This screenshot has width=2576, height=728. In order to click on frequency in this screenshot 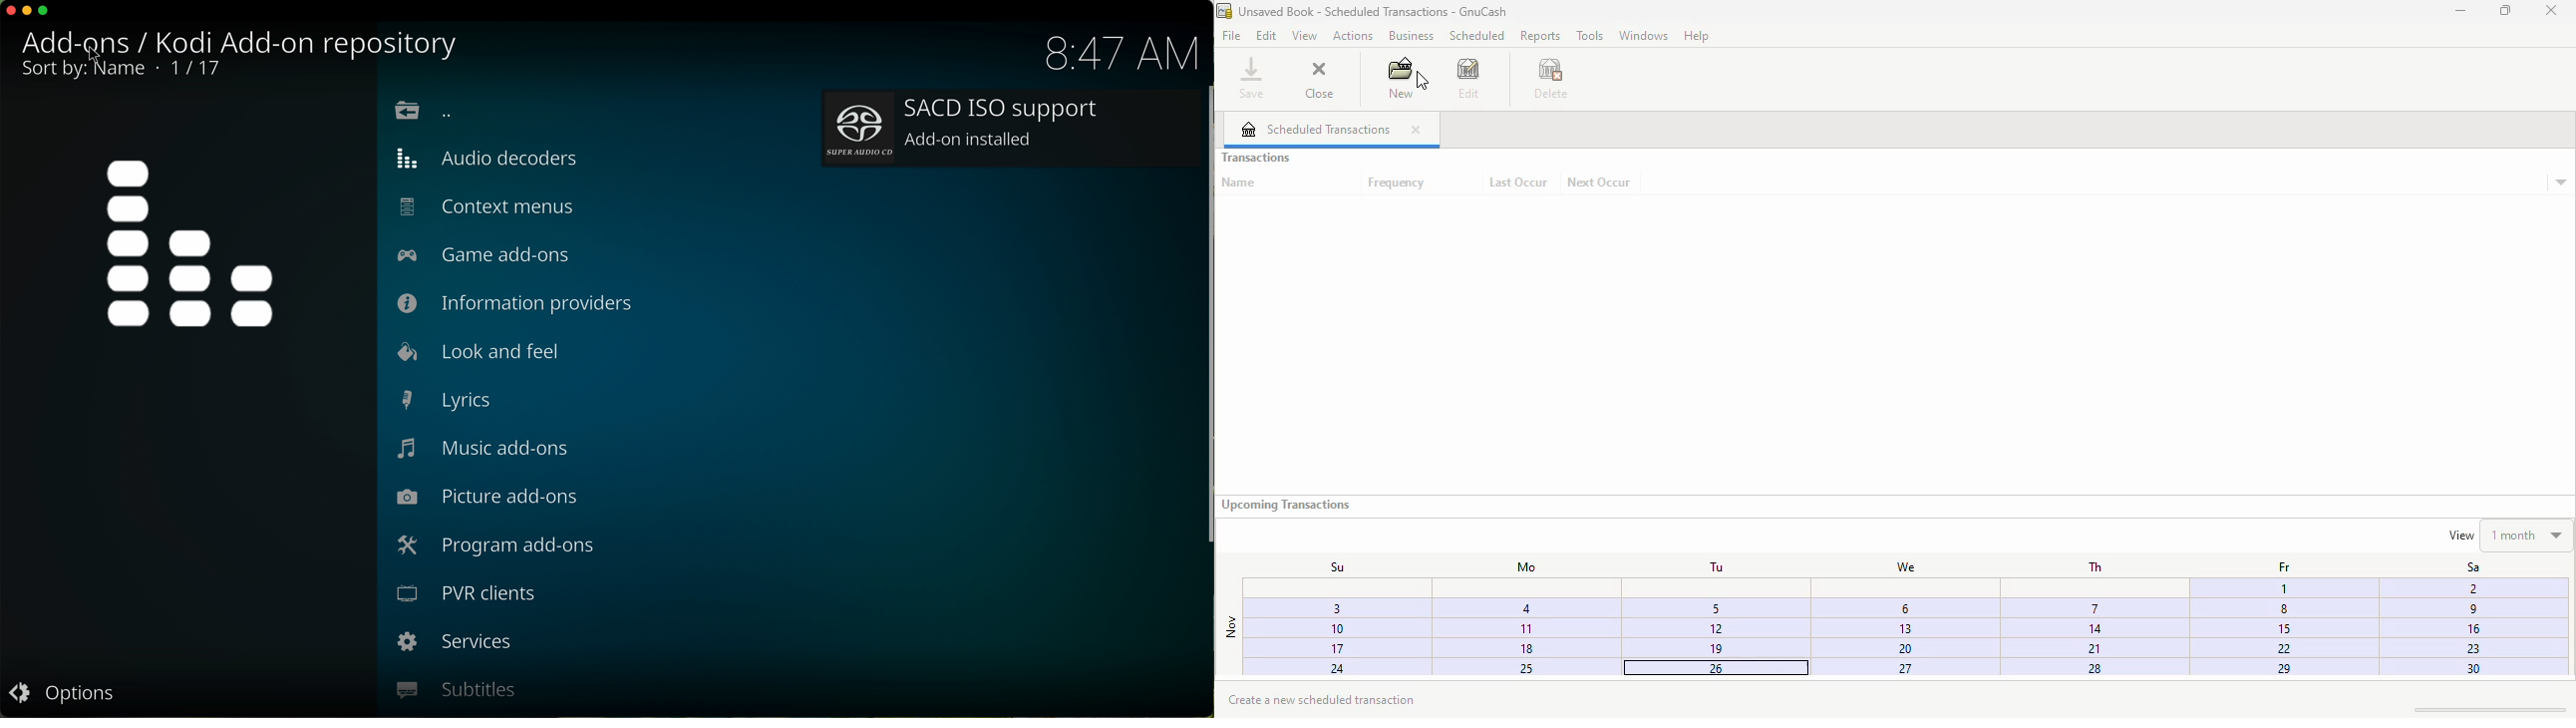, I will do `click(1398, 183)`.